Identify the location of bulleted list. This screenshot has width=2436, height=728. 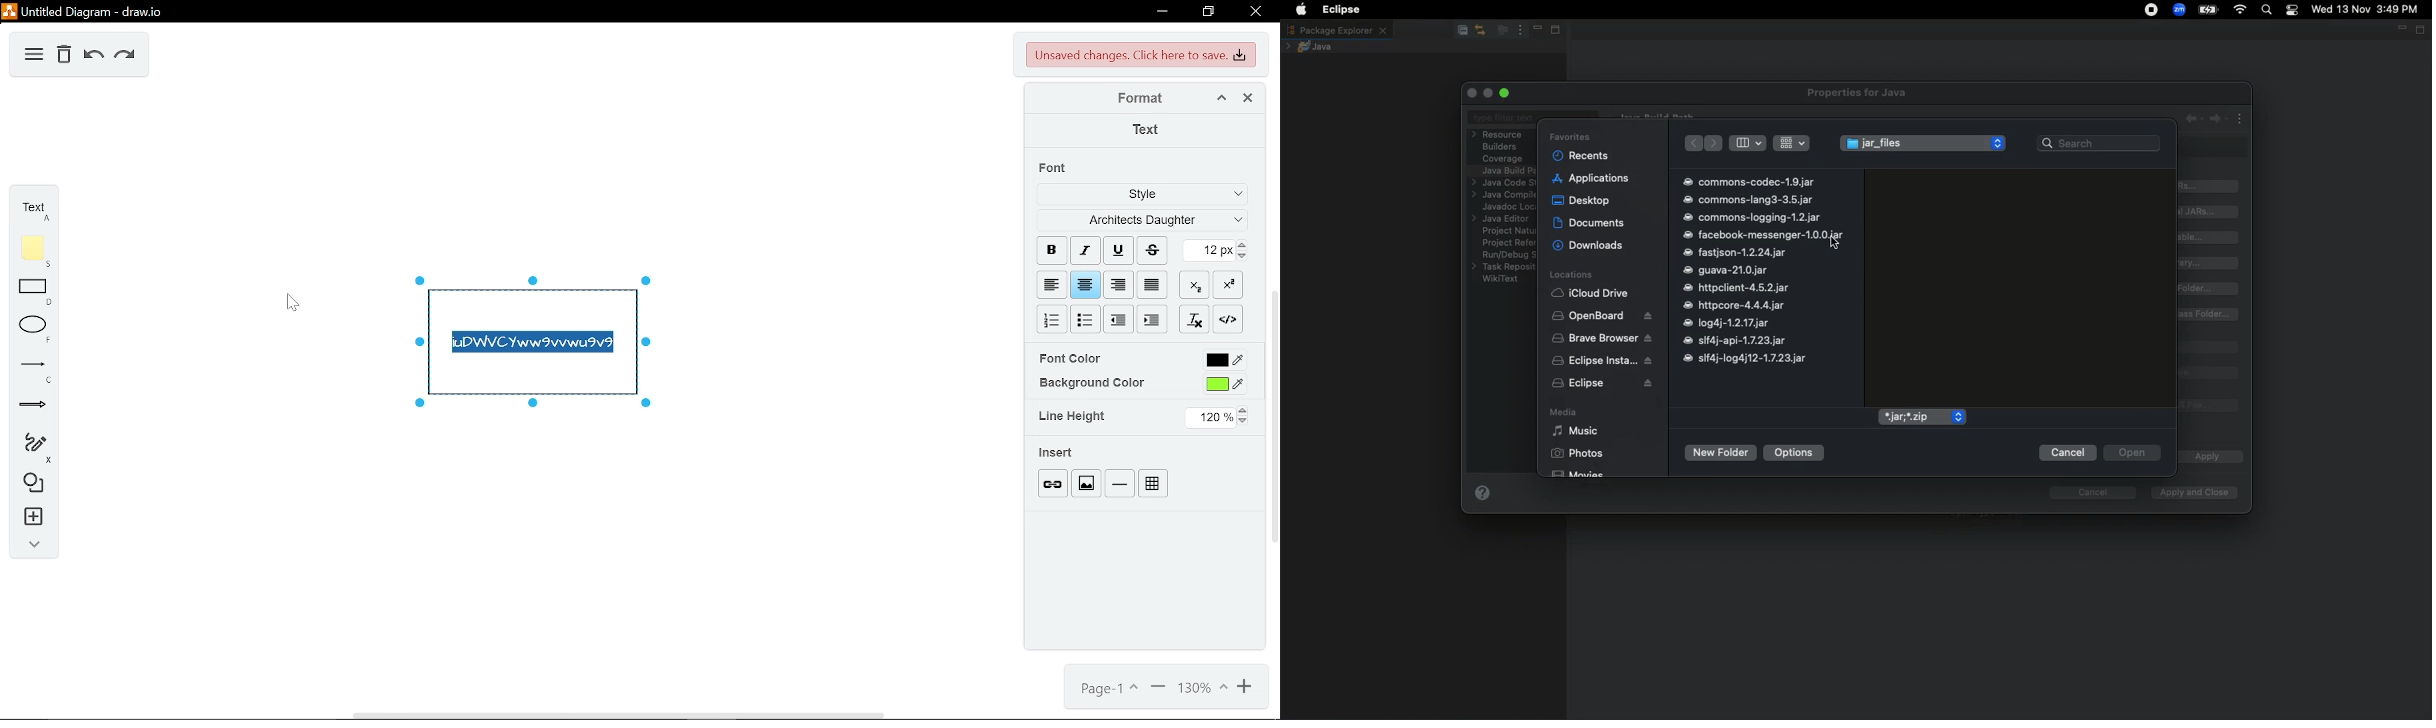
(1087, 319).